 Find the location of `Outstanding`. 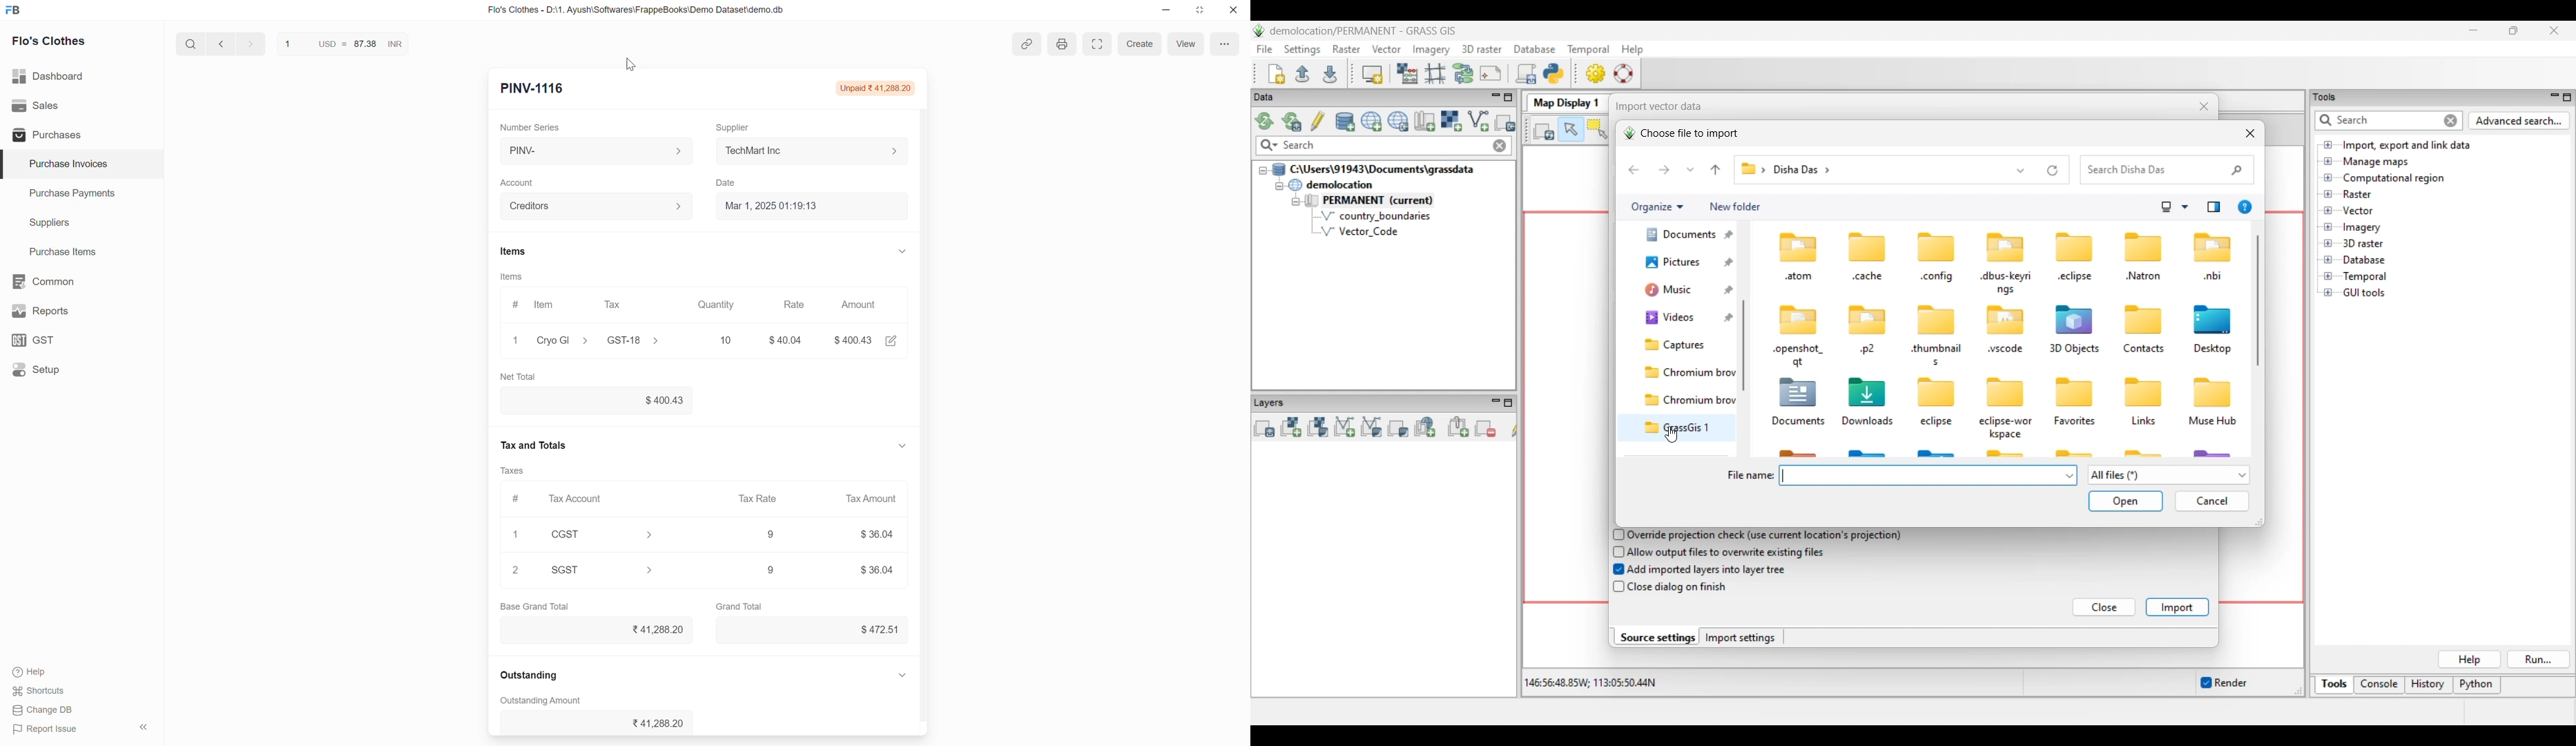

Outstanding is located at coordinates (535, 677).